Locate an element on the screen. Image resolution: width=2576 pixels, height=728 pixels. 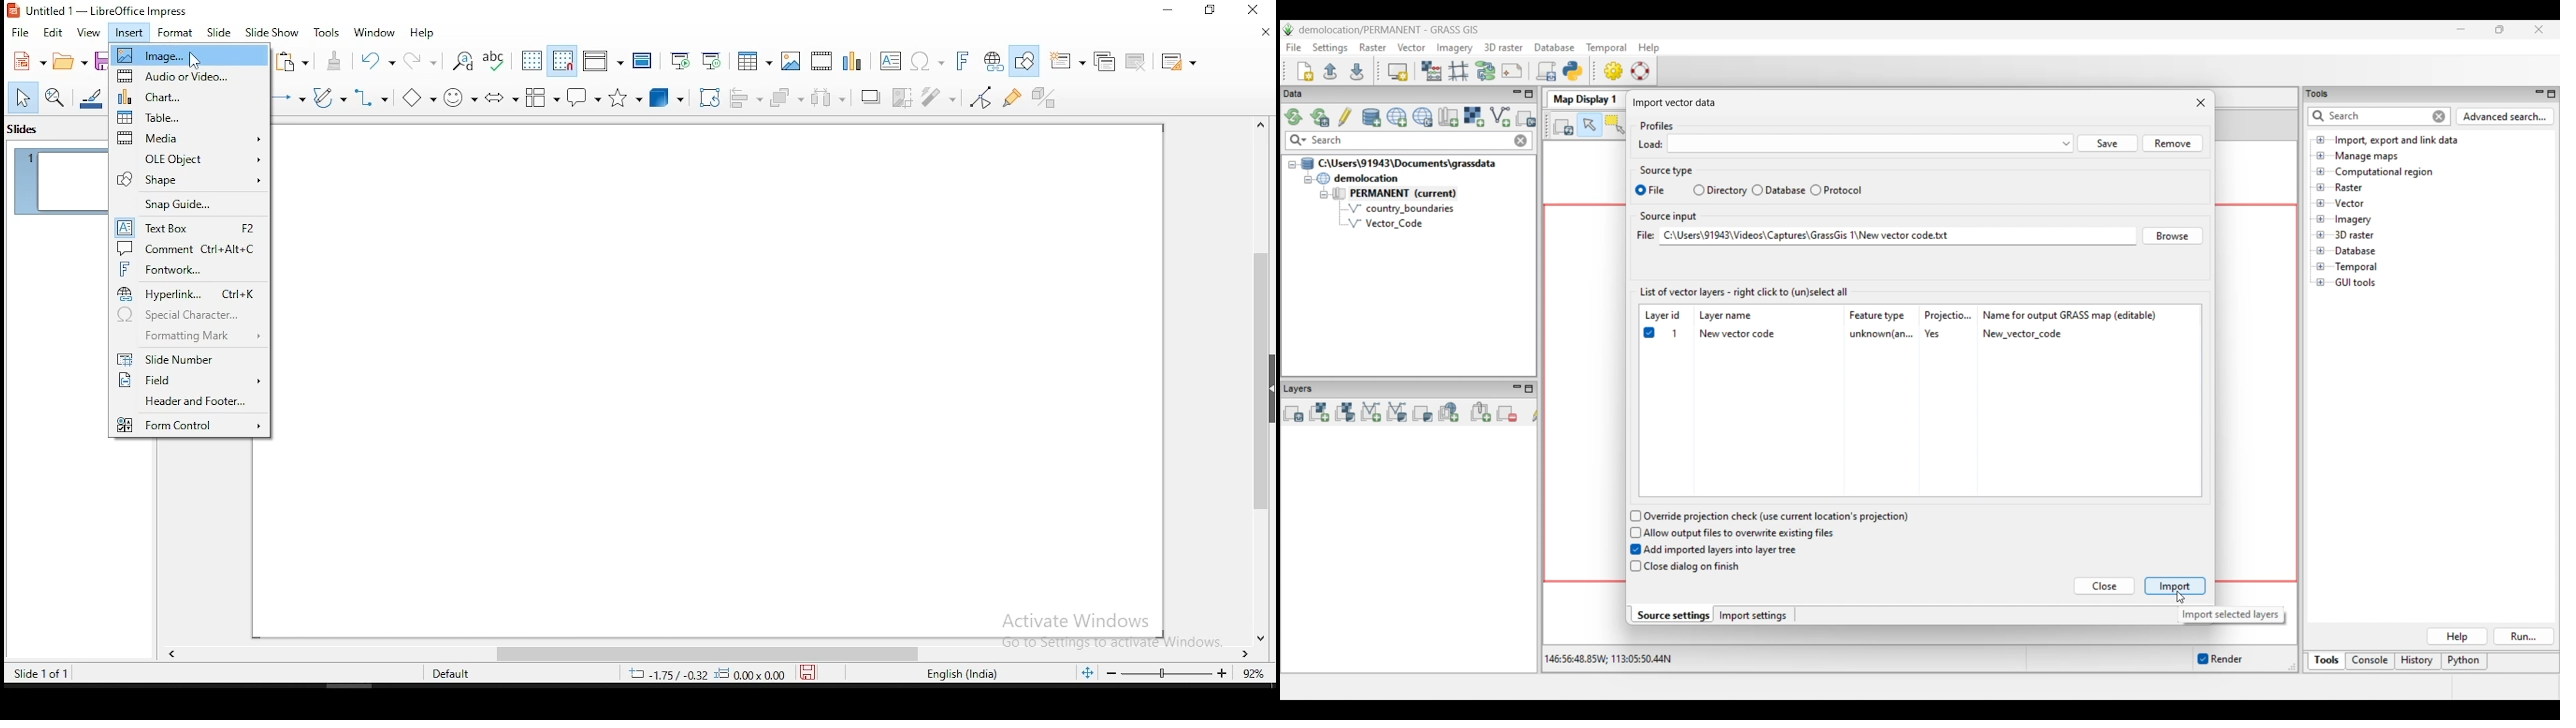
callout shapes is located at coordinates (585, 97).